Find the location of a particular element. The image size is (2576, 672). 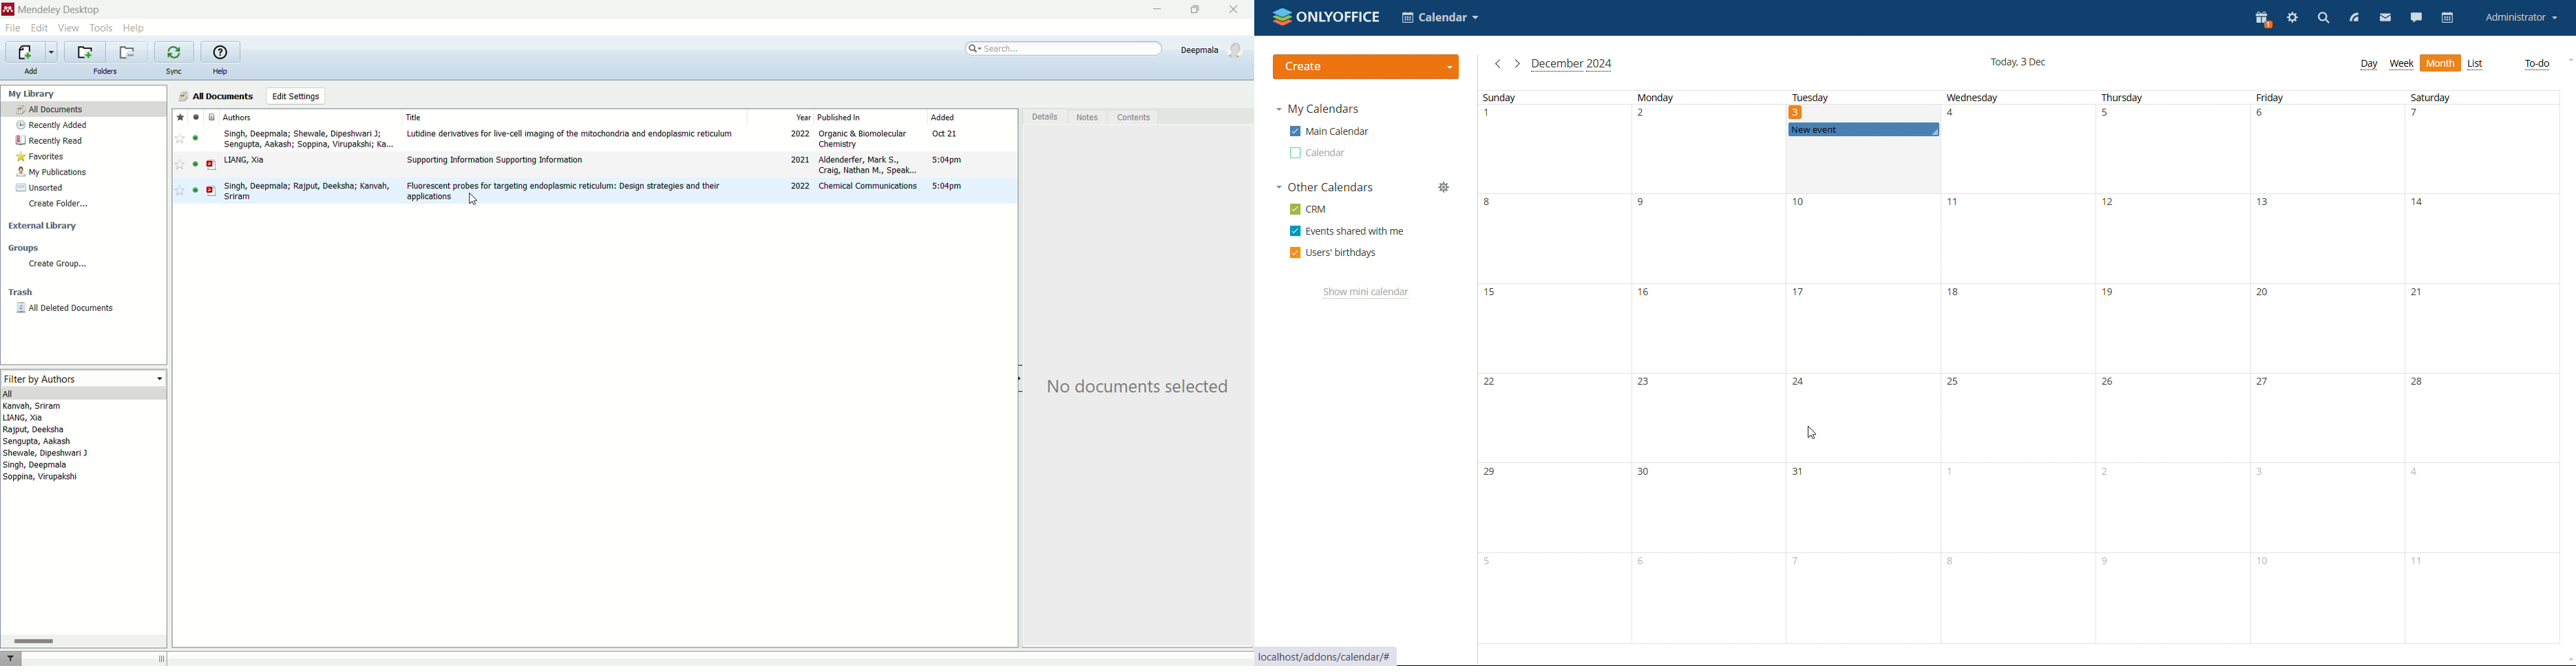

create group is located at coordinates (56, 265).